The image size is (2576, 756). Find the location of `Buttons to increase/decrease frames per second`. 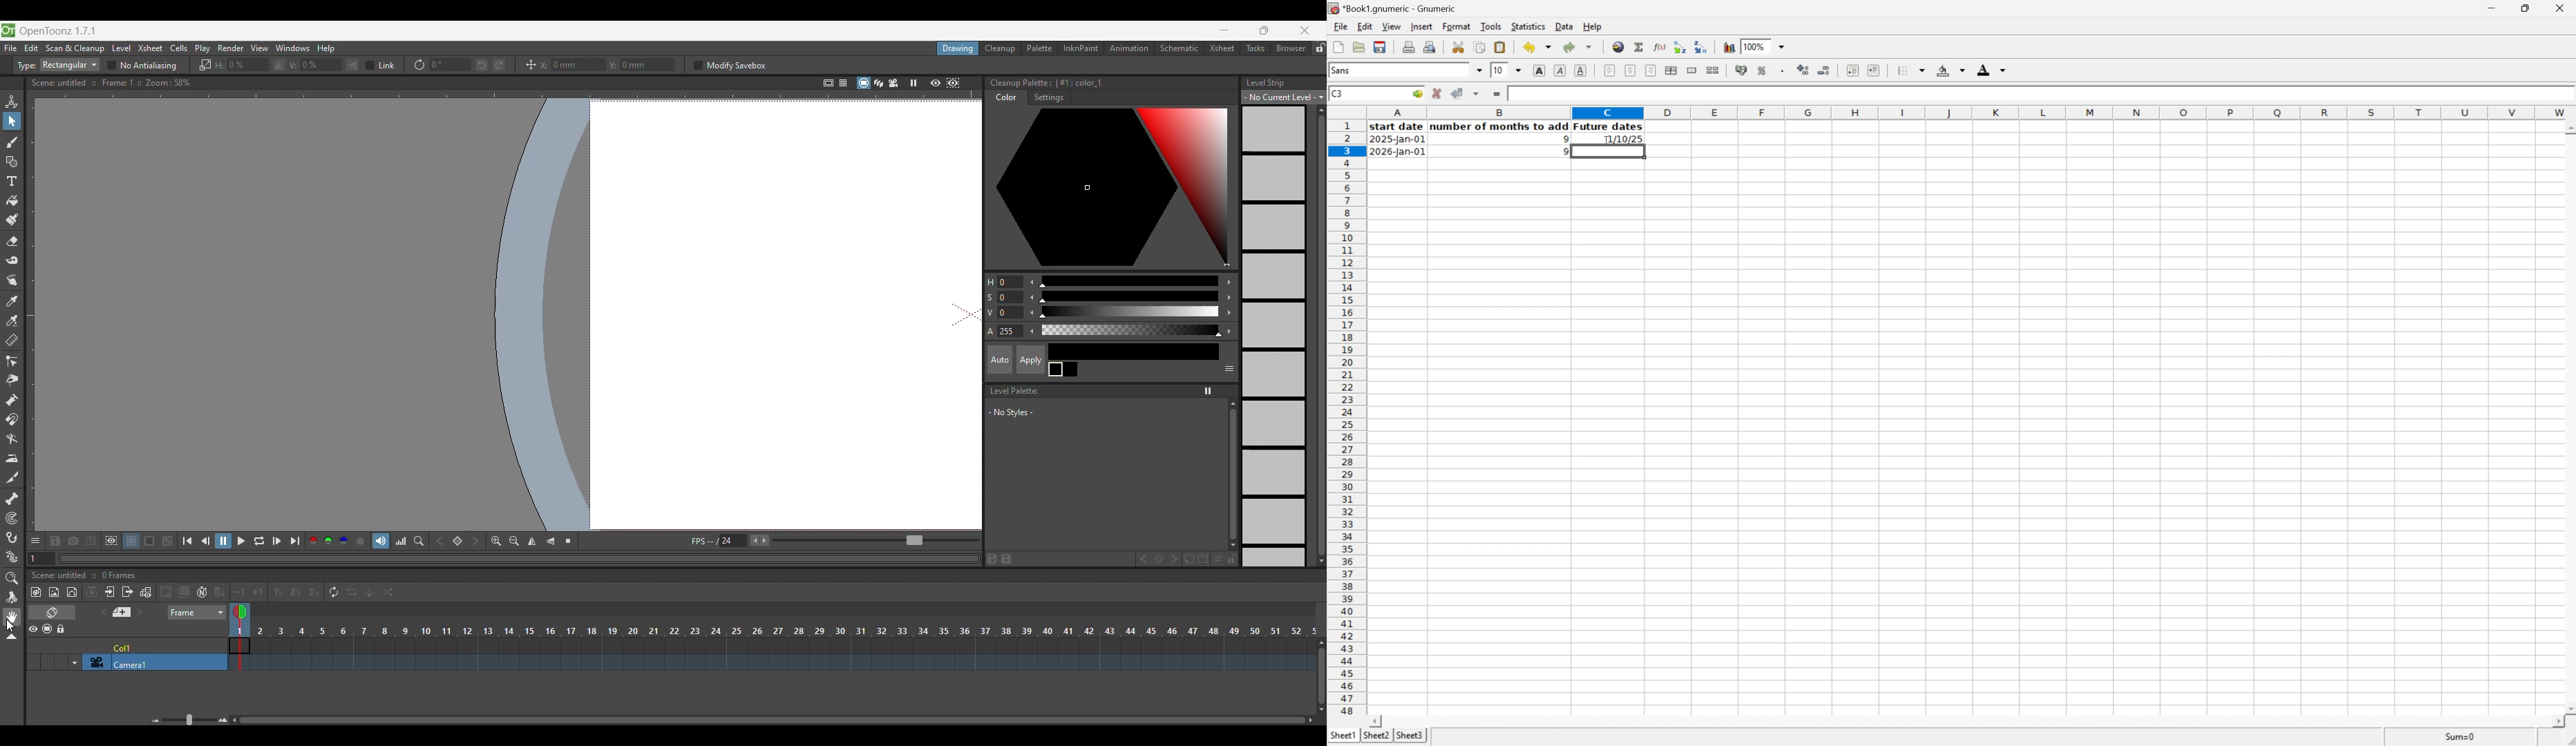

Buttons to increase/decrease frames per second is located at coordinates (760, 540).